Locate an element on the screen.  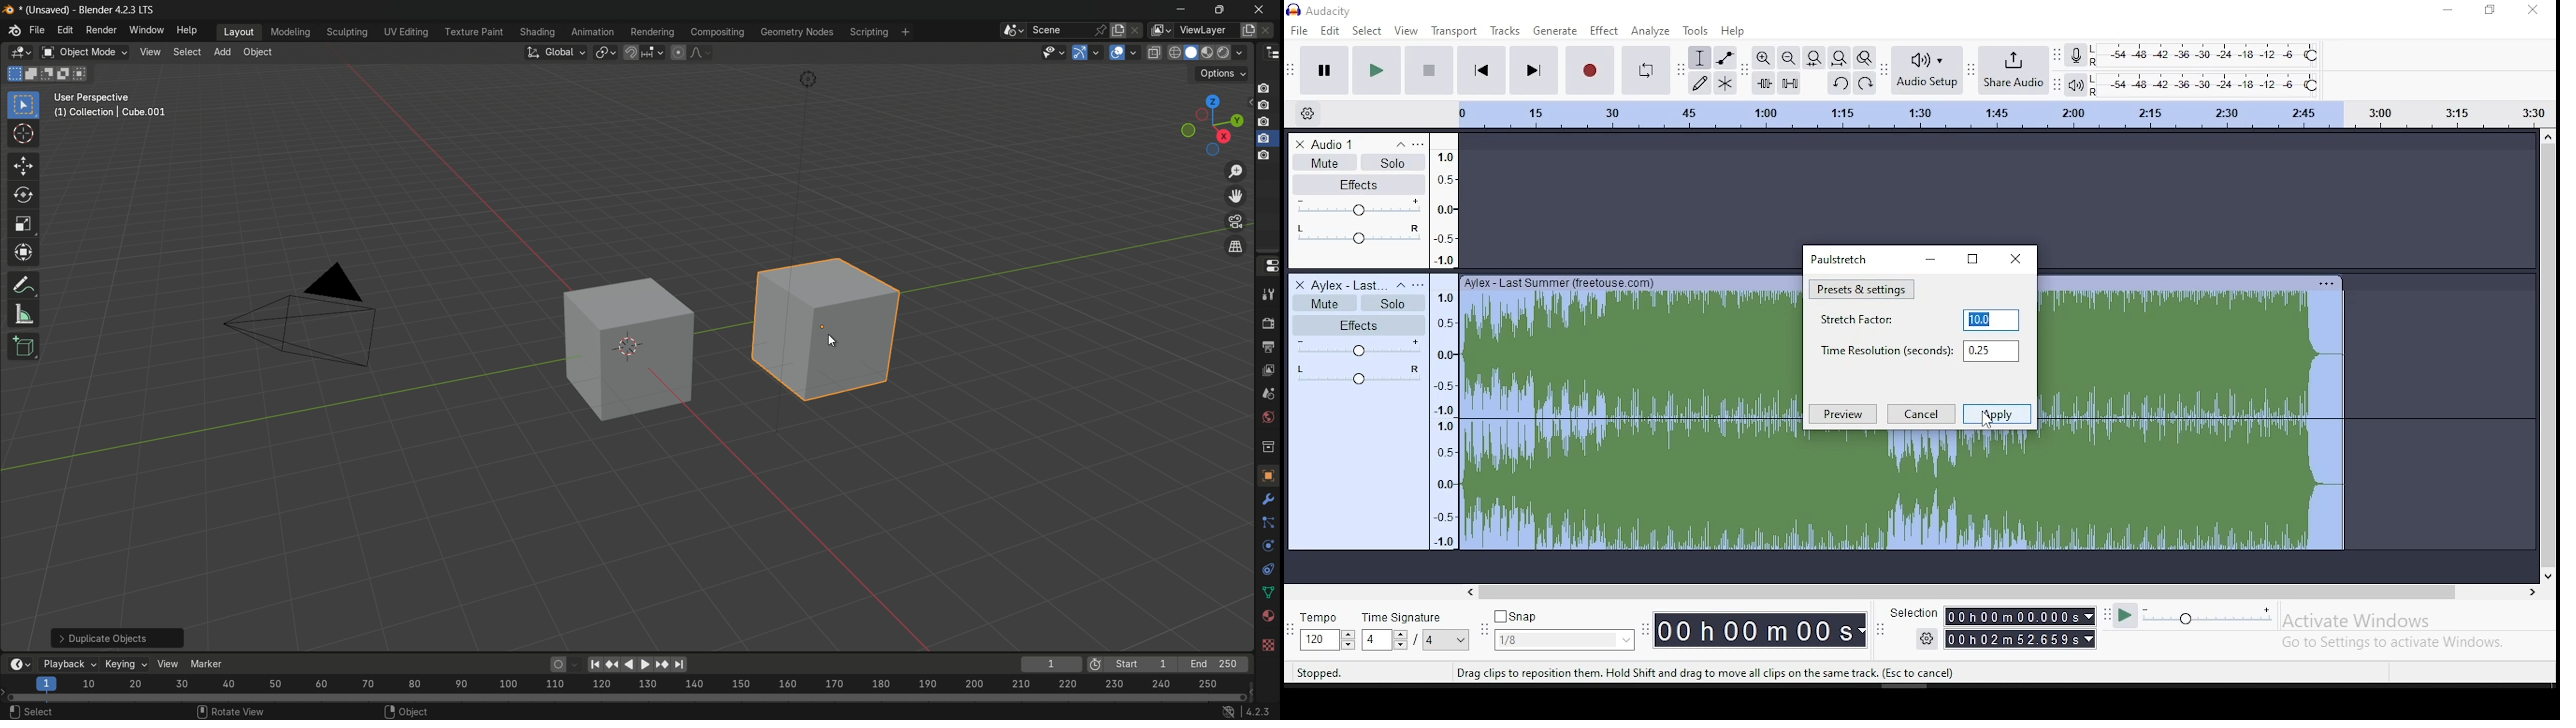
stop recording is located at coordinates (1588, 70).